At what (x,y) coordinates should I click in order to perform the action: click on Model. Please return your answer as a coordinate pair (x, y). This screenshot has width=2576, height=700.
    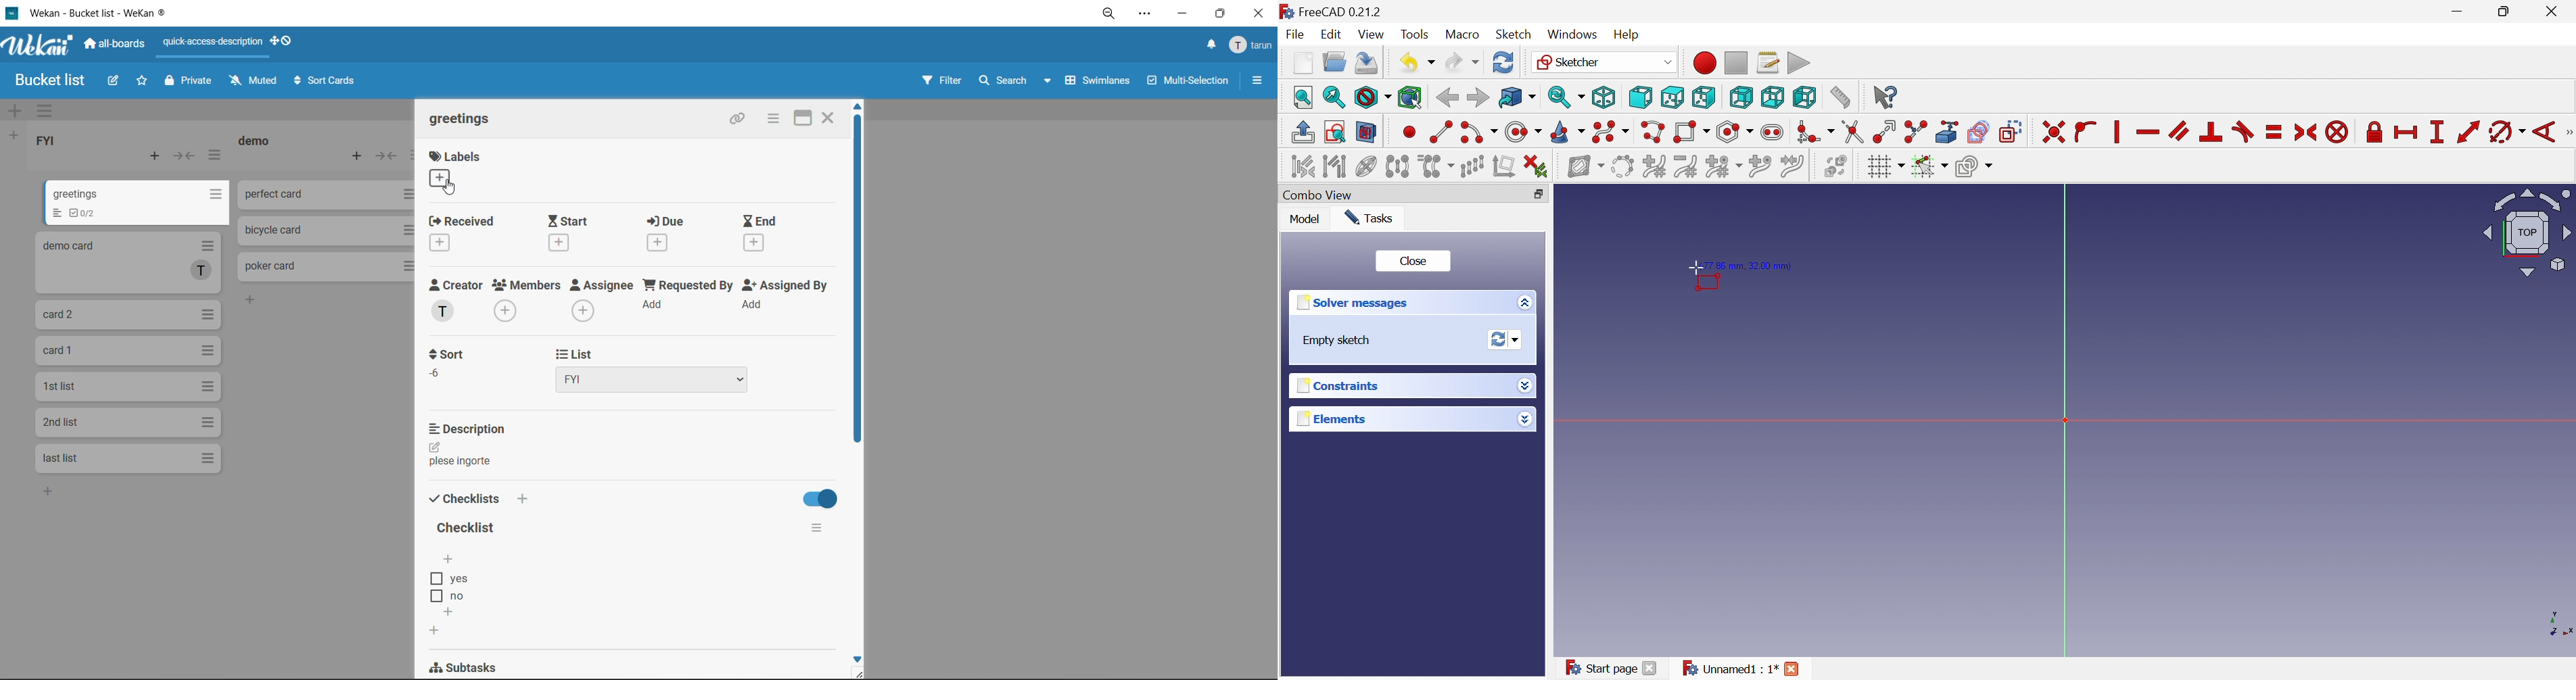
    Looking at the image, I should click on (1305, 220).